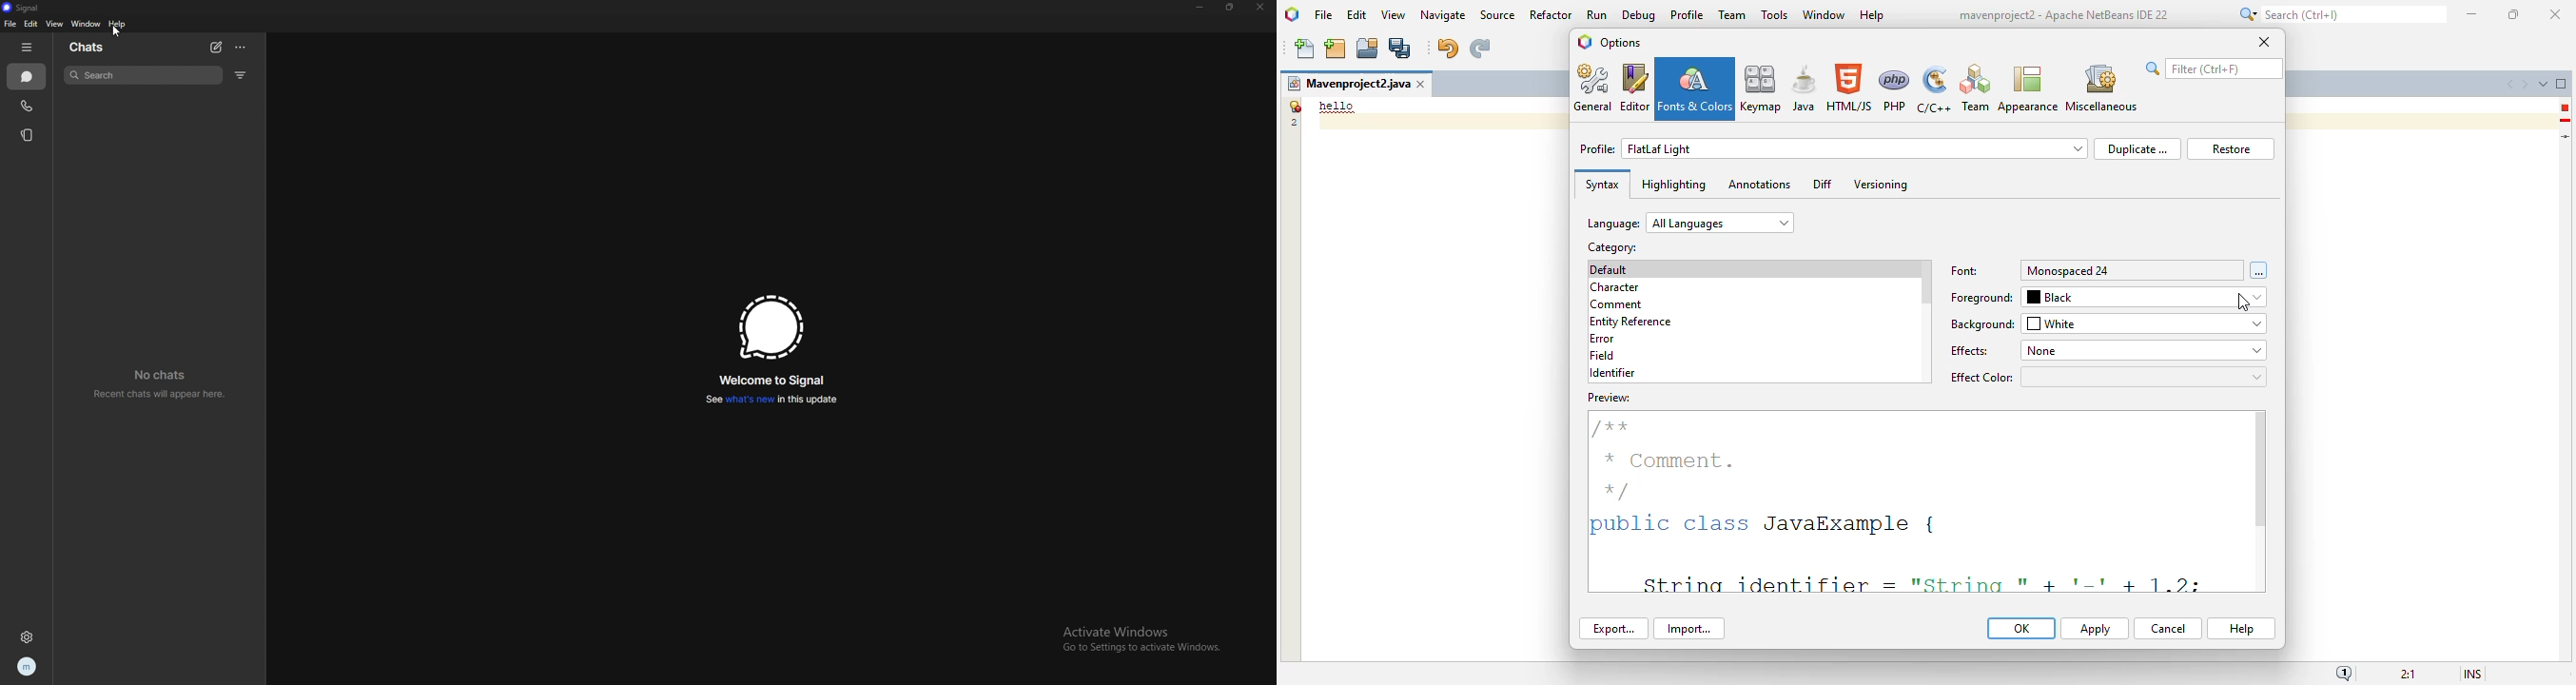 The width and height of the screenshot is (2576, 700). What do you see at coordinates (771, 379) in the screenshot?
I see `welcome to signal` at bounding box center [771, 379].